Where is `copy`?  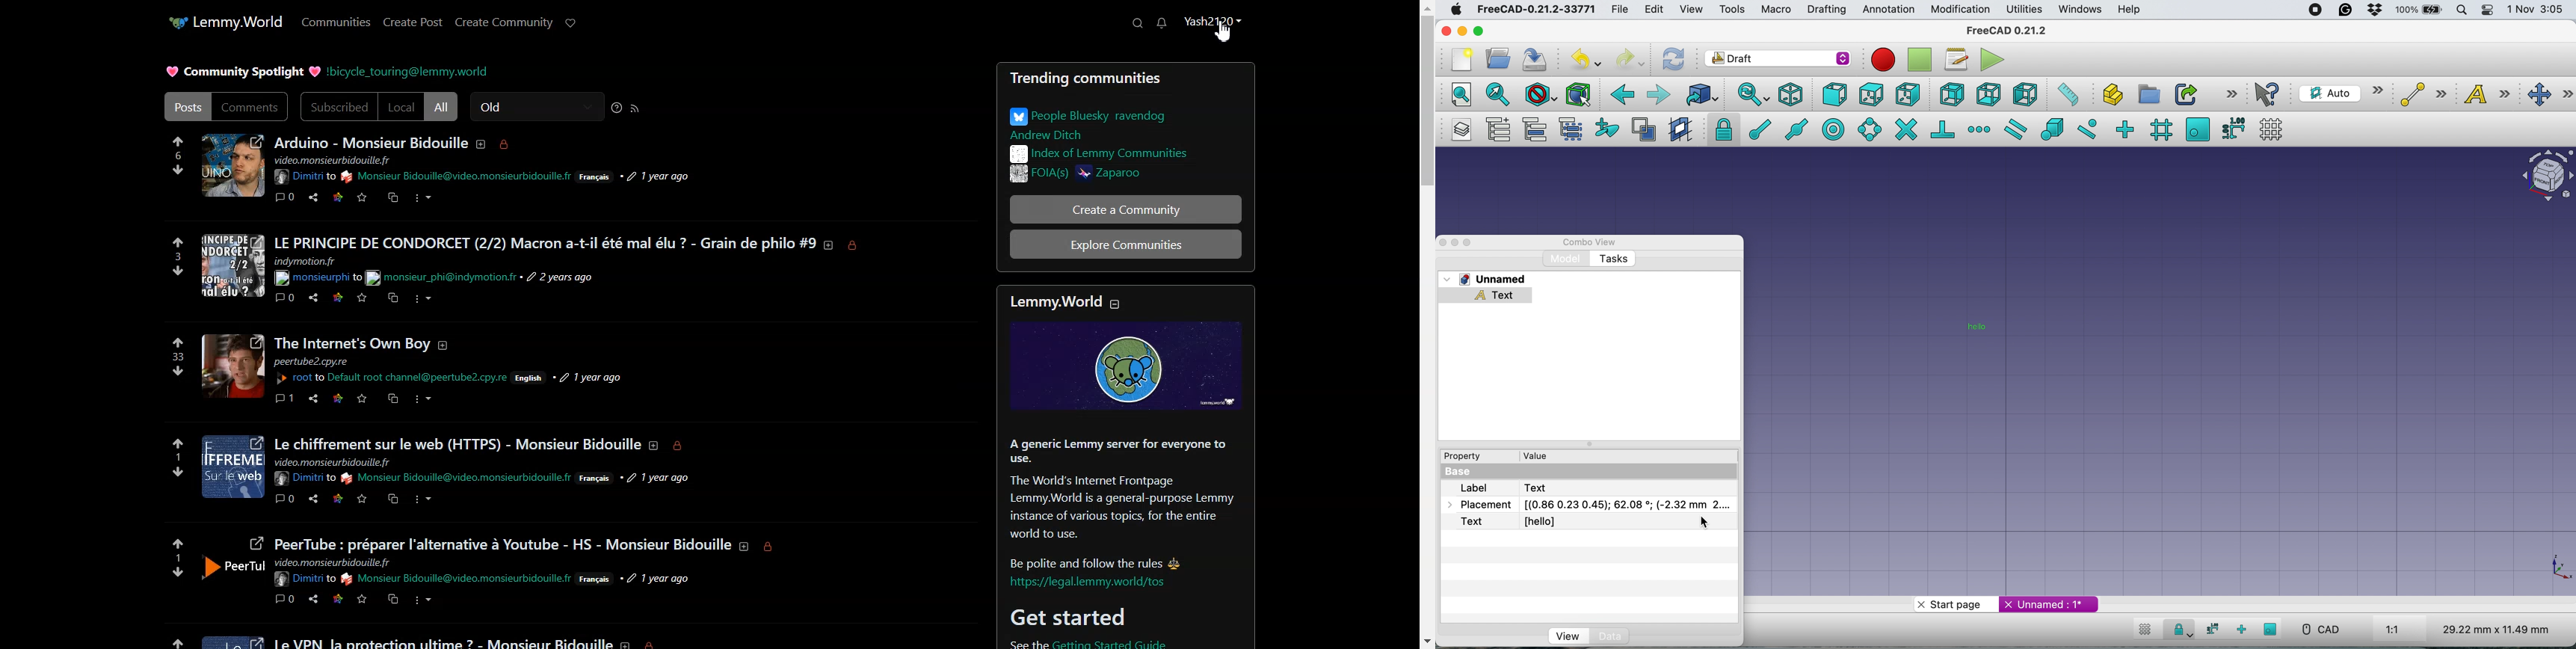
copy is located at coordinates (393, 502).